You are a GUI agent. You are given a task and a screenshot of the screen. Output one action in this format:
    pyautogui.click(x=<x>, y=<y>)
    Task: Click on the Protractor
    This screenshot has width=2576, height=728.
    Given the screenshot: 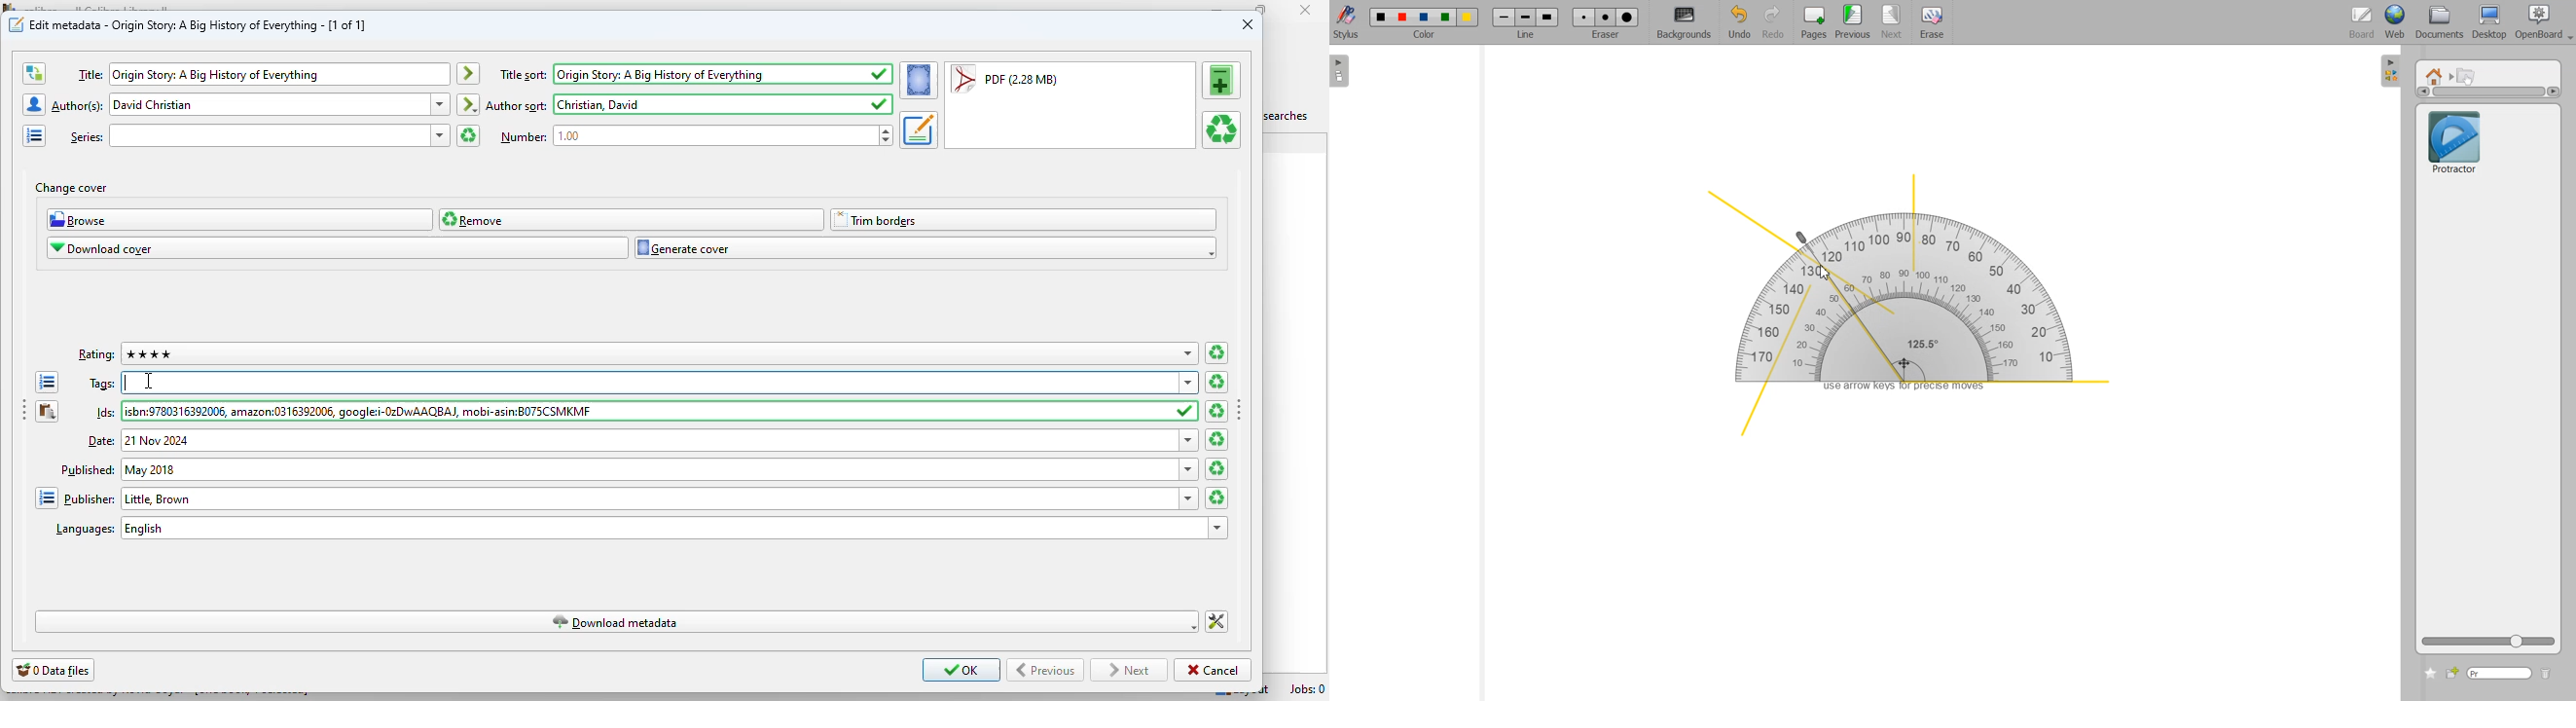 What is the action you would take?
    pyautogui.click(x=1907, y=295)
    